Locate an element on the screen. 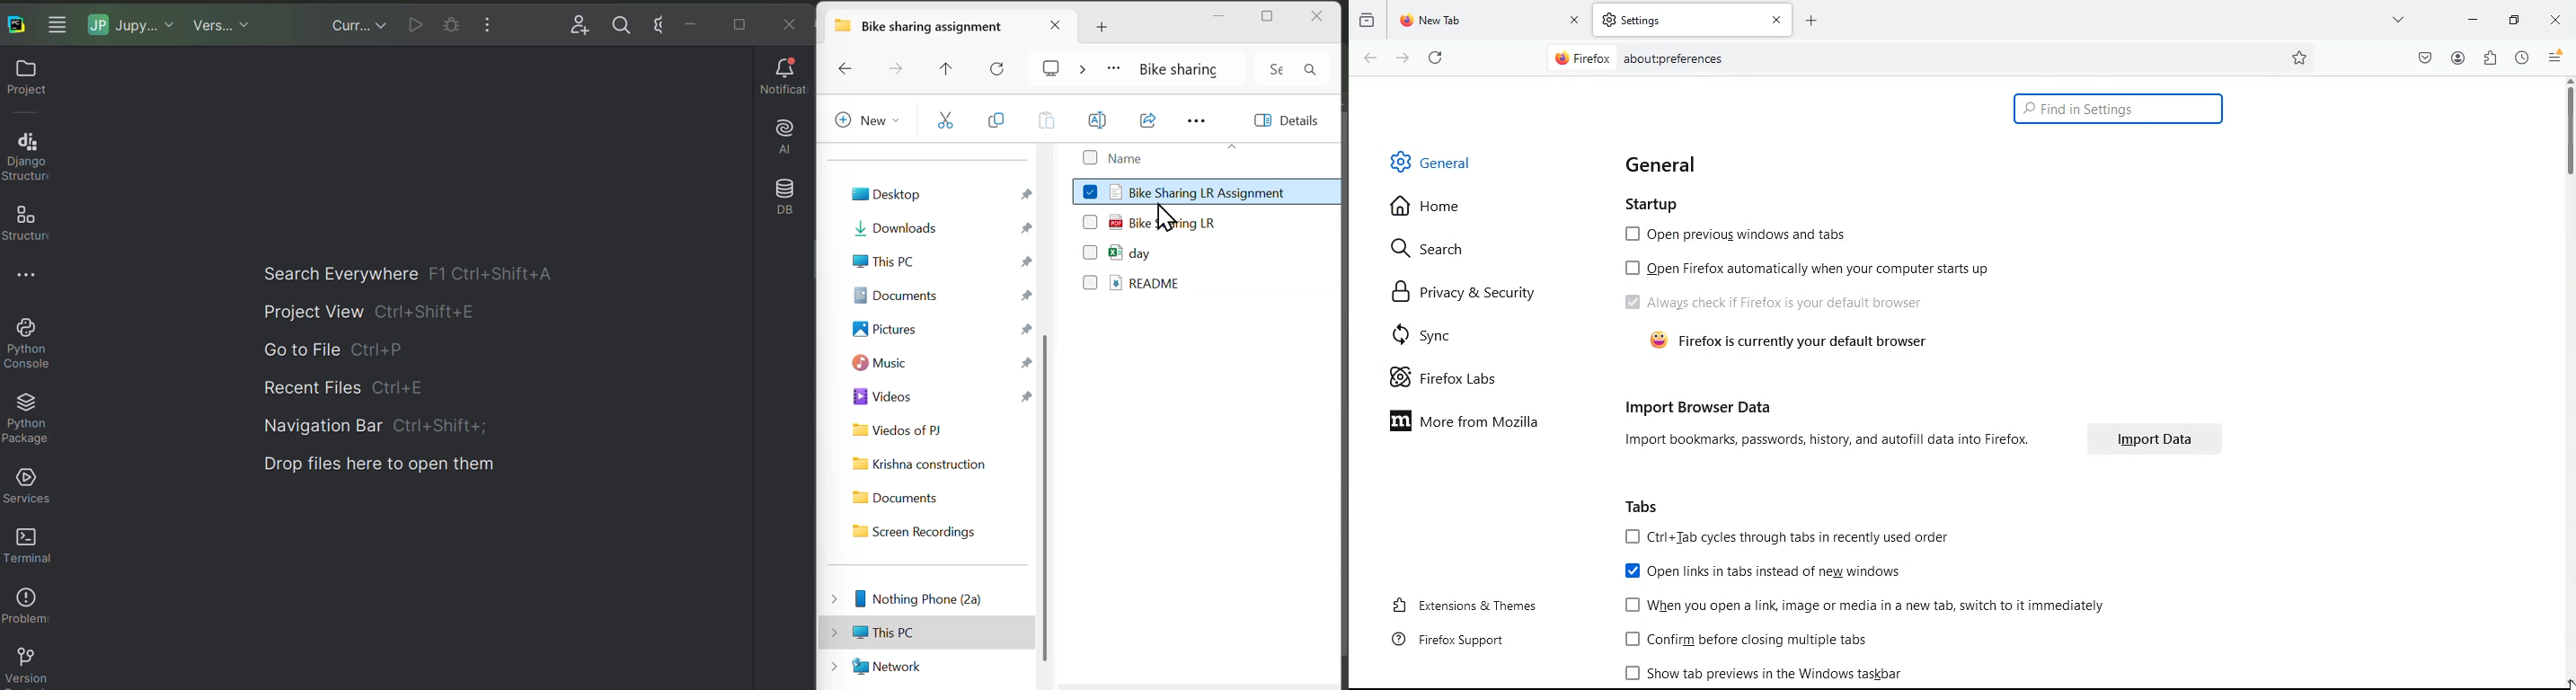 Image resolution: width=2576 pixels, height=700 pixels. Search everywhere is located at coordinates (411, 271).